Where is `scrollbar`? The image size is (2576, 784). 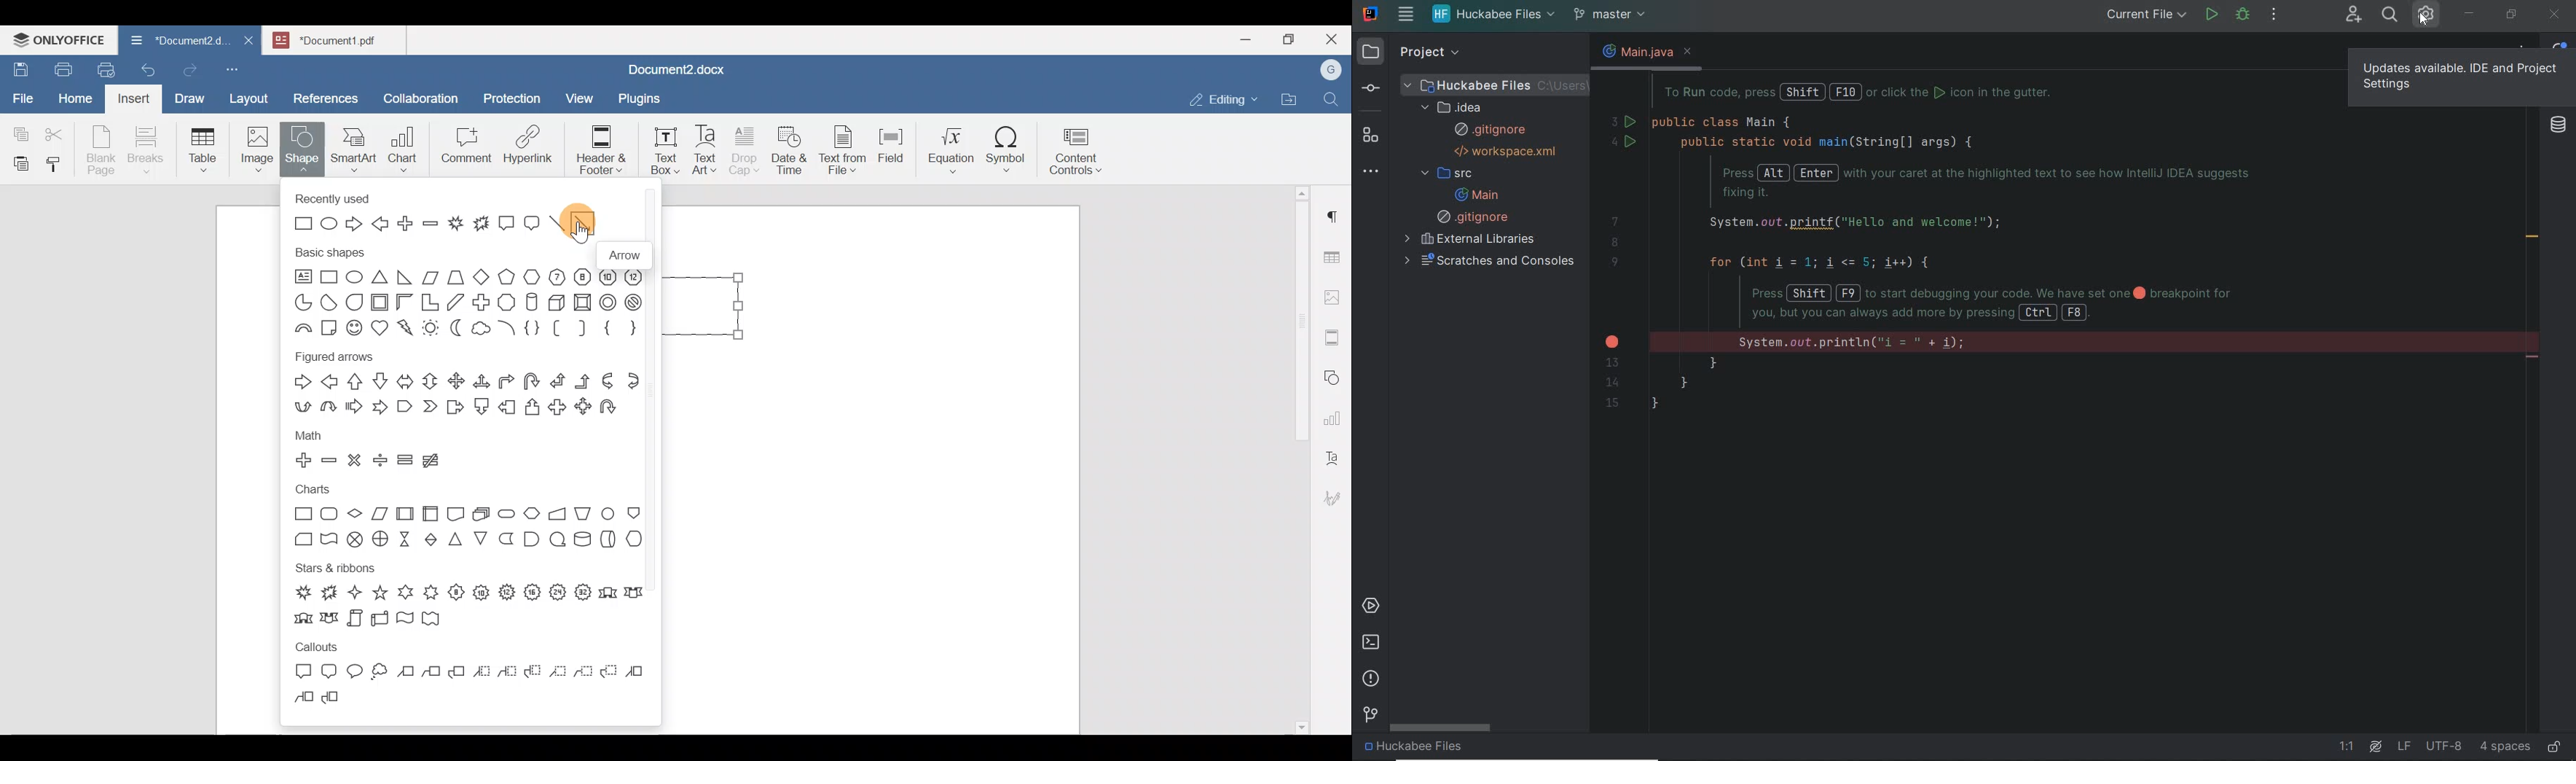 scrollbar is located at coordinates (1442, 729).